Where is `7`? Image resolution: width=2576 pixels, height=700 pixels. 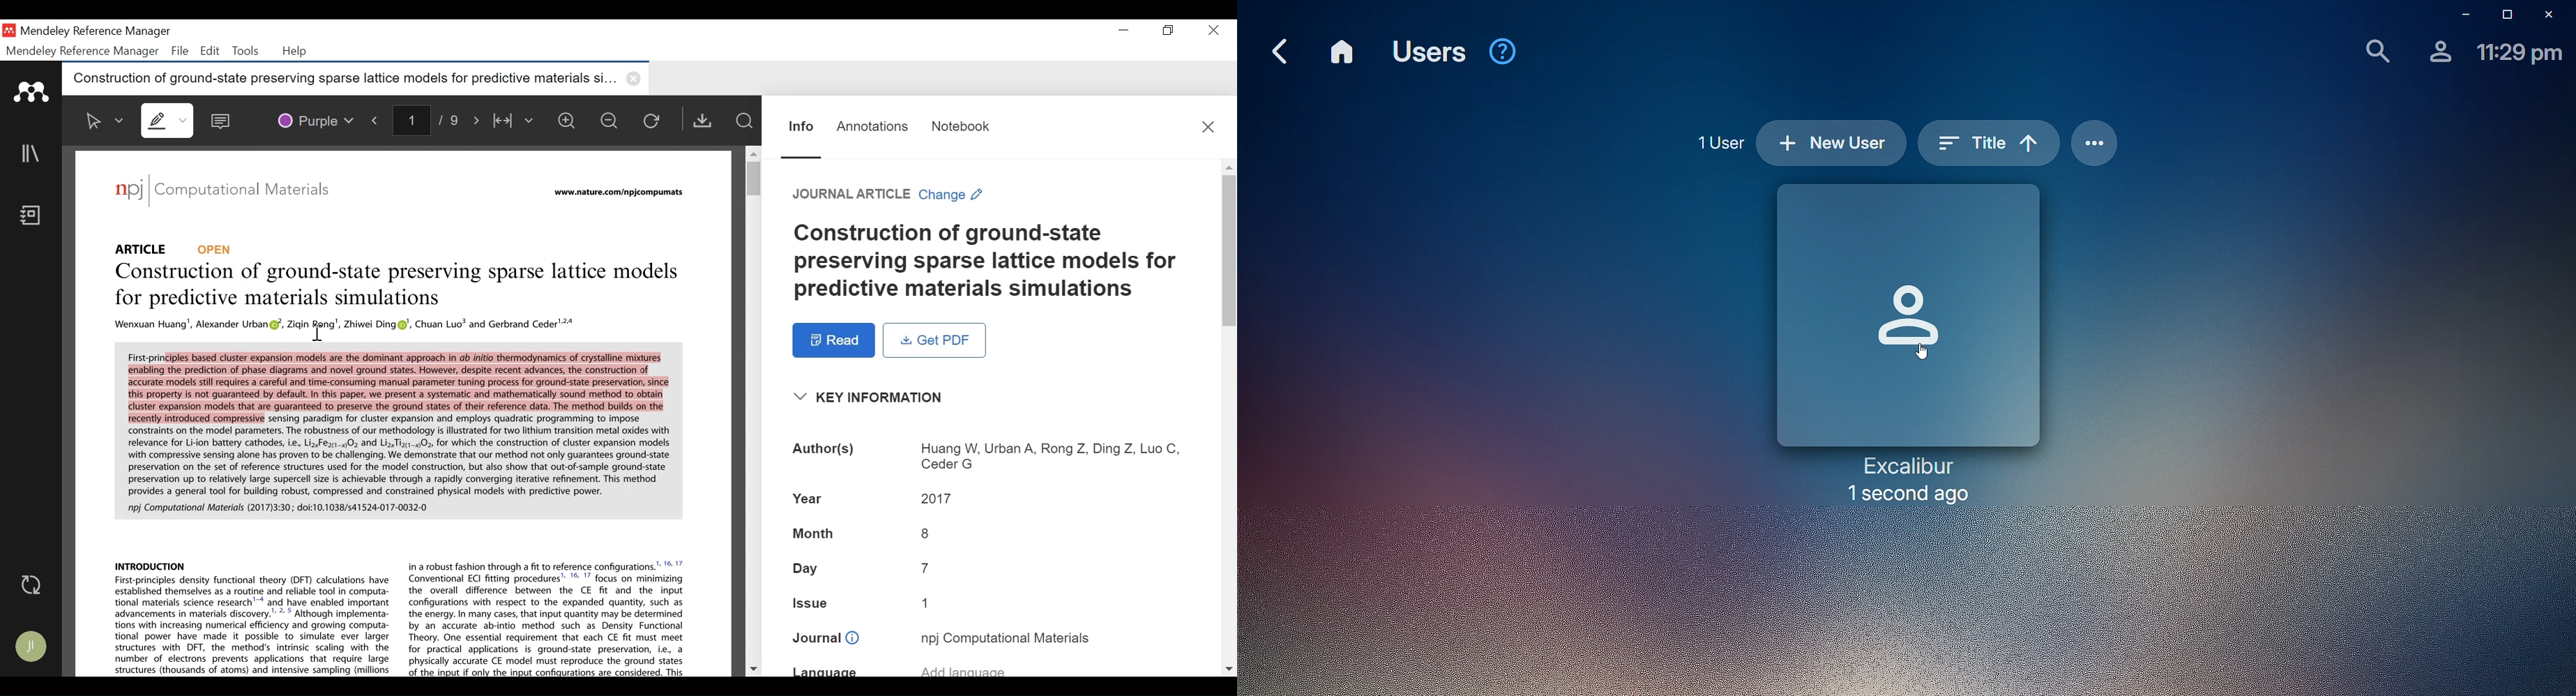 7 is located at coordinates (931, 569).